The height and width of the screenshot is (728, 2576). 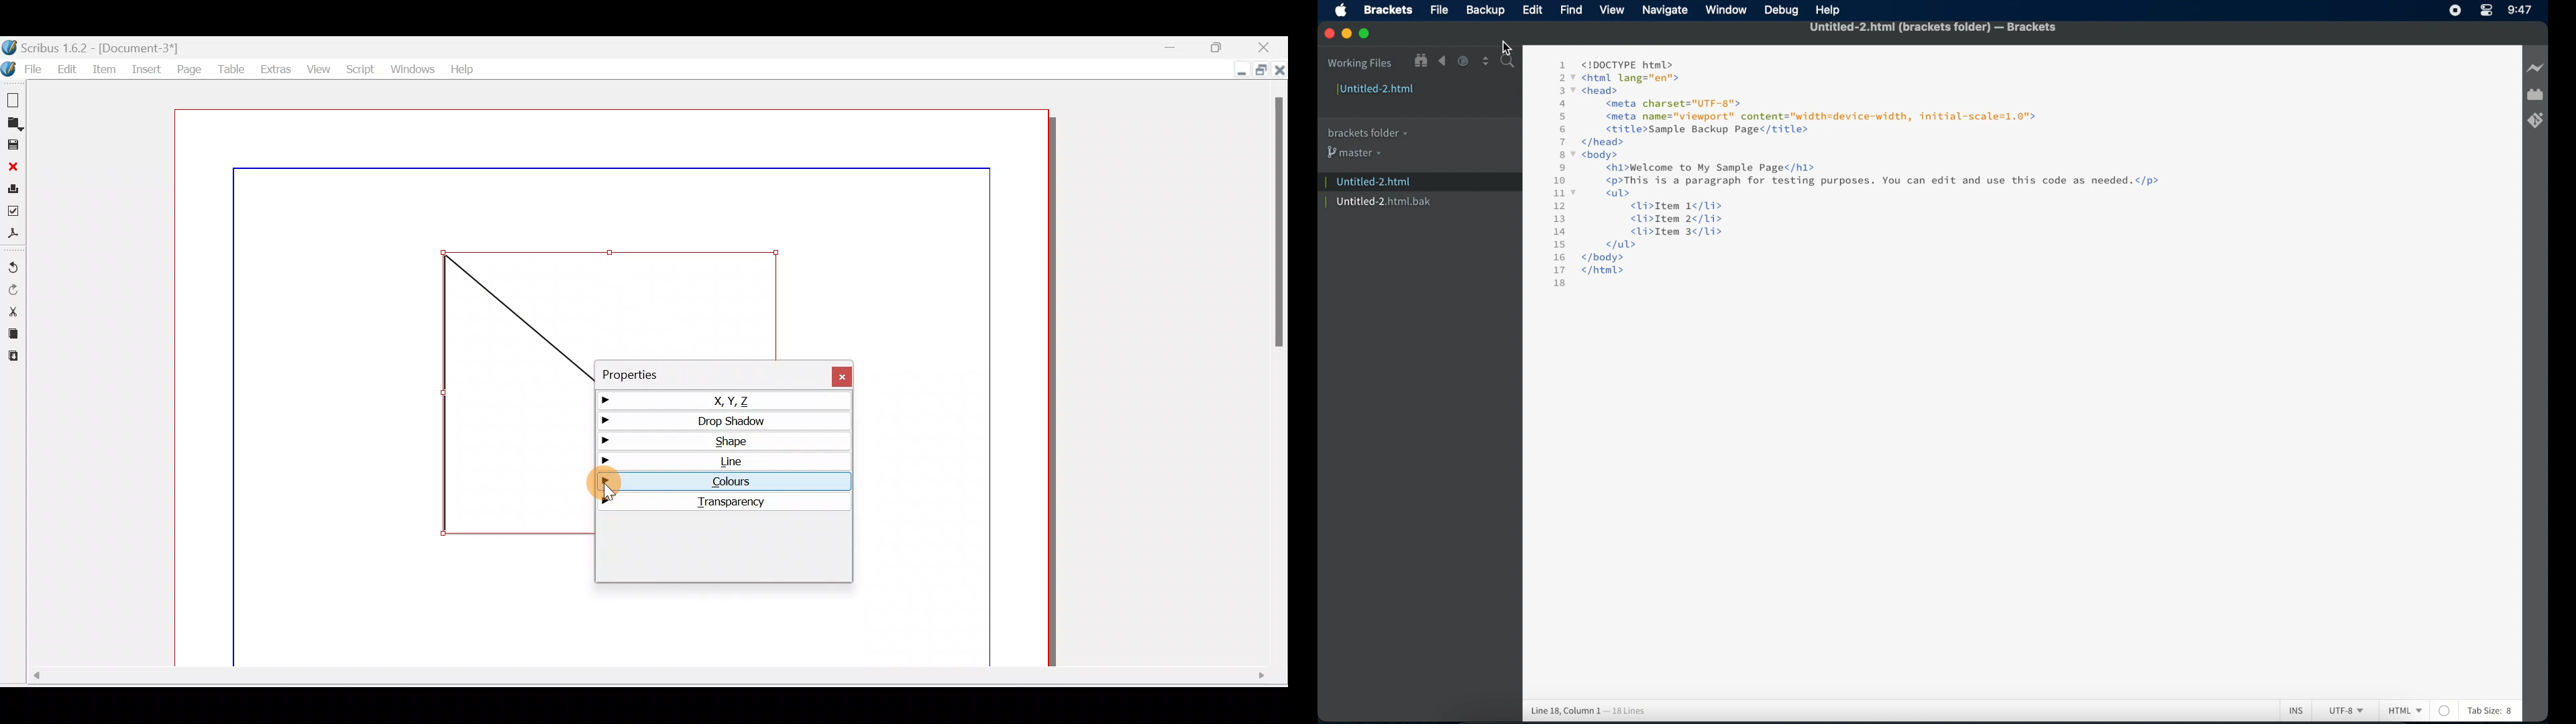 What do you see at coordinates (2535, 121) in the screenshot?
I see `brackets git` at bounding box center [2535, 121].